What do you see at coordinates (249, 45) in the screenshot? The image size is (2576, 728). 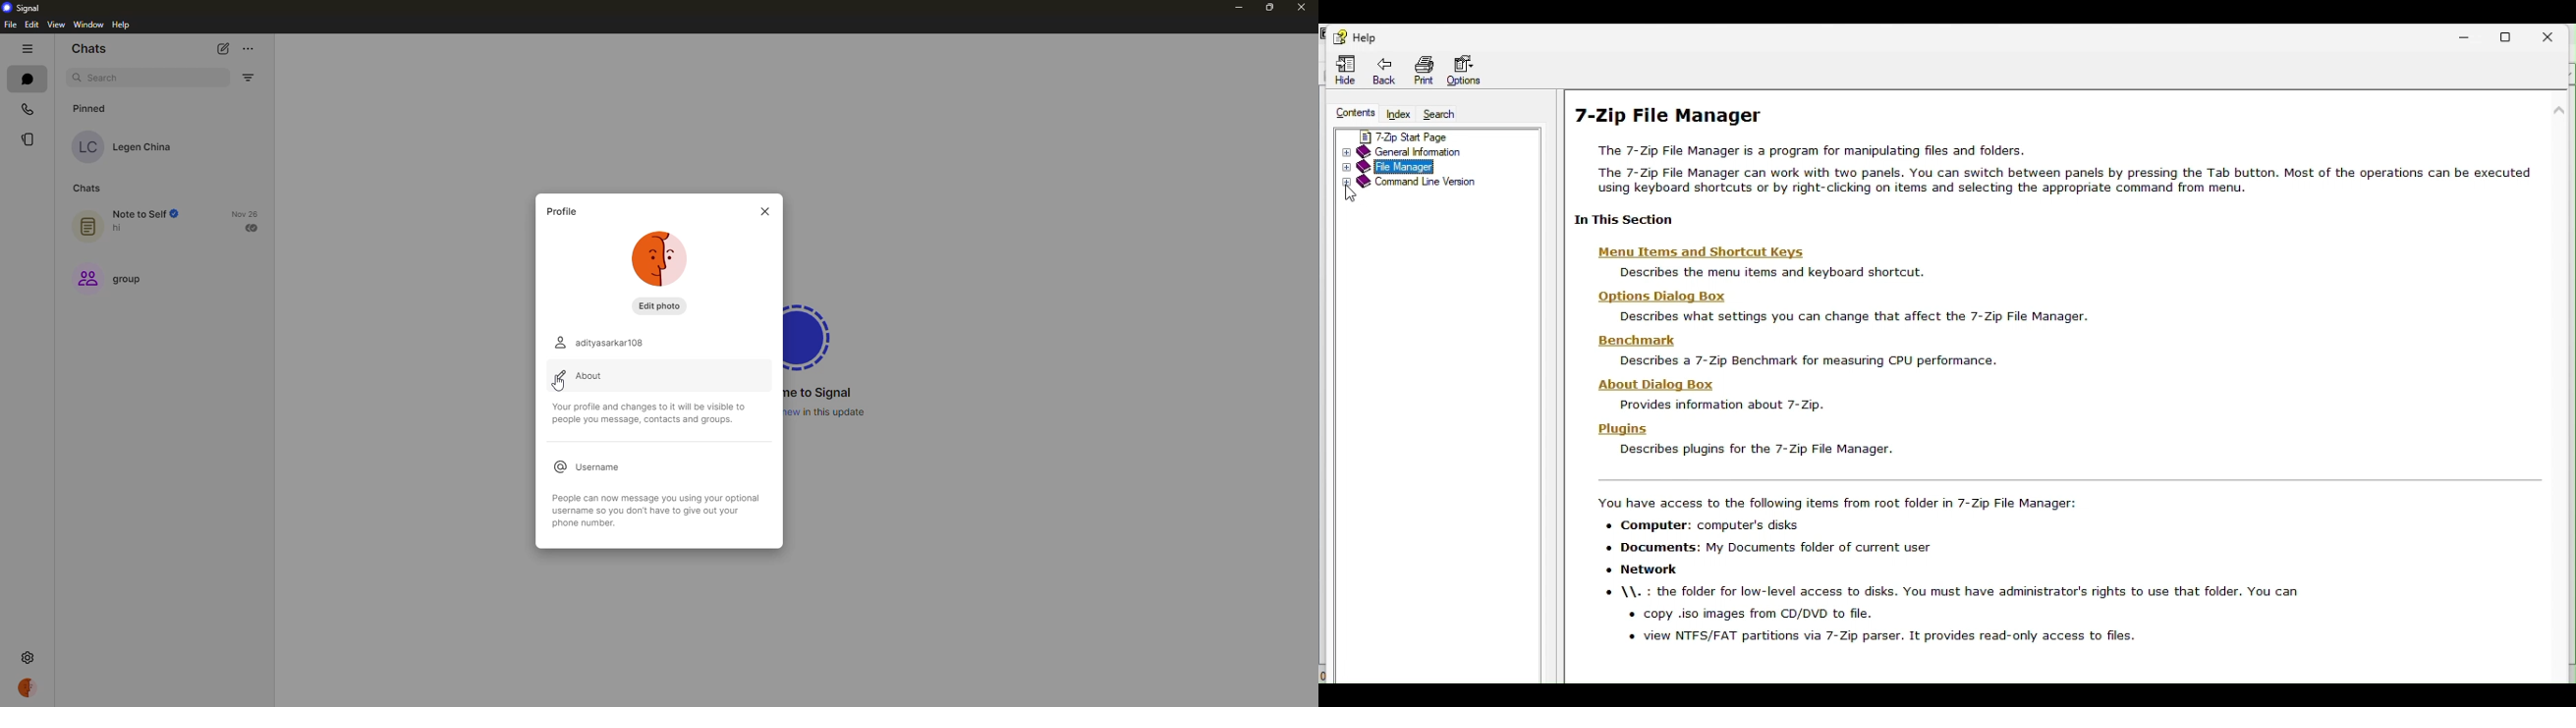 I see `more` at bounding box center [249, 45].